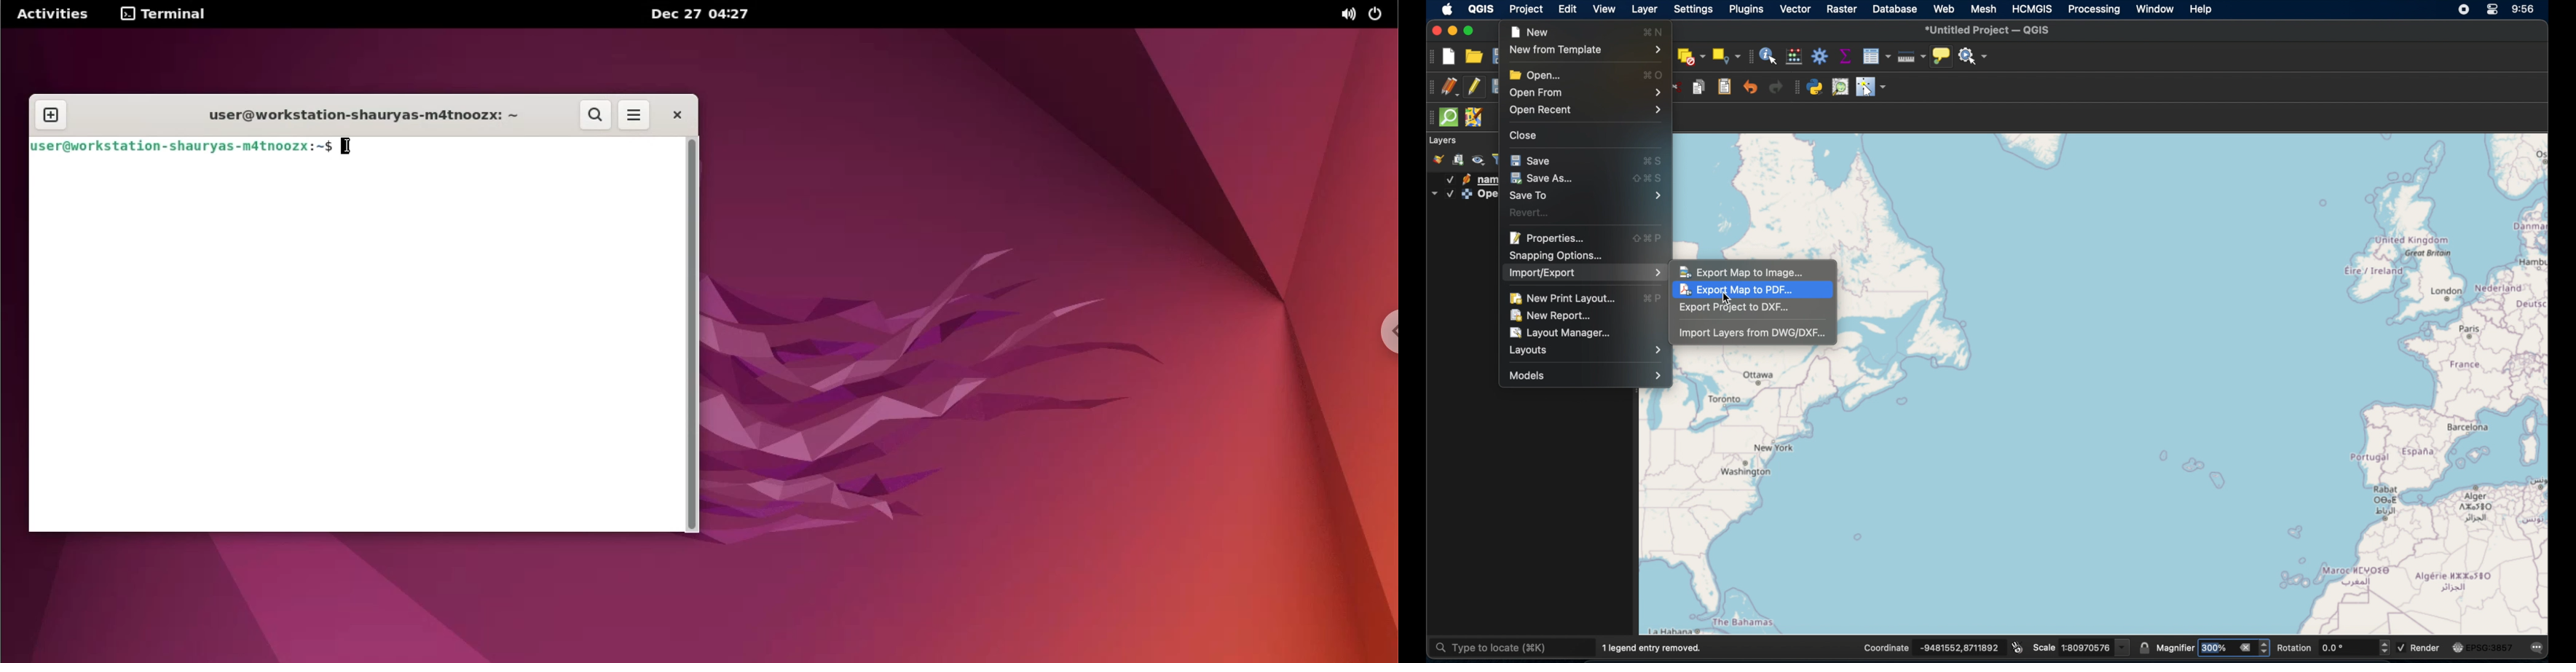 This screenshot has width=2576, height=672. I want to click on open field calculator, so click(1794, 56).